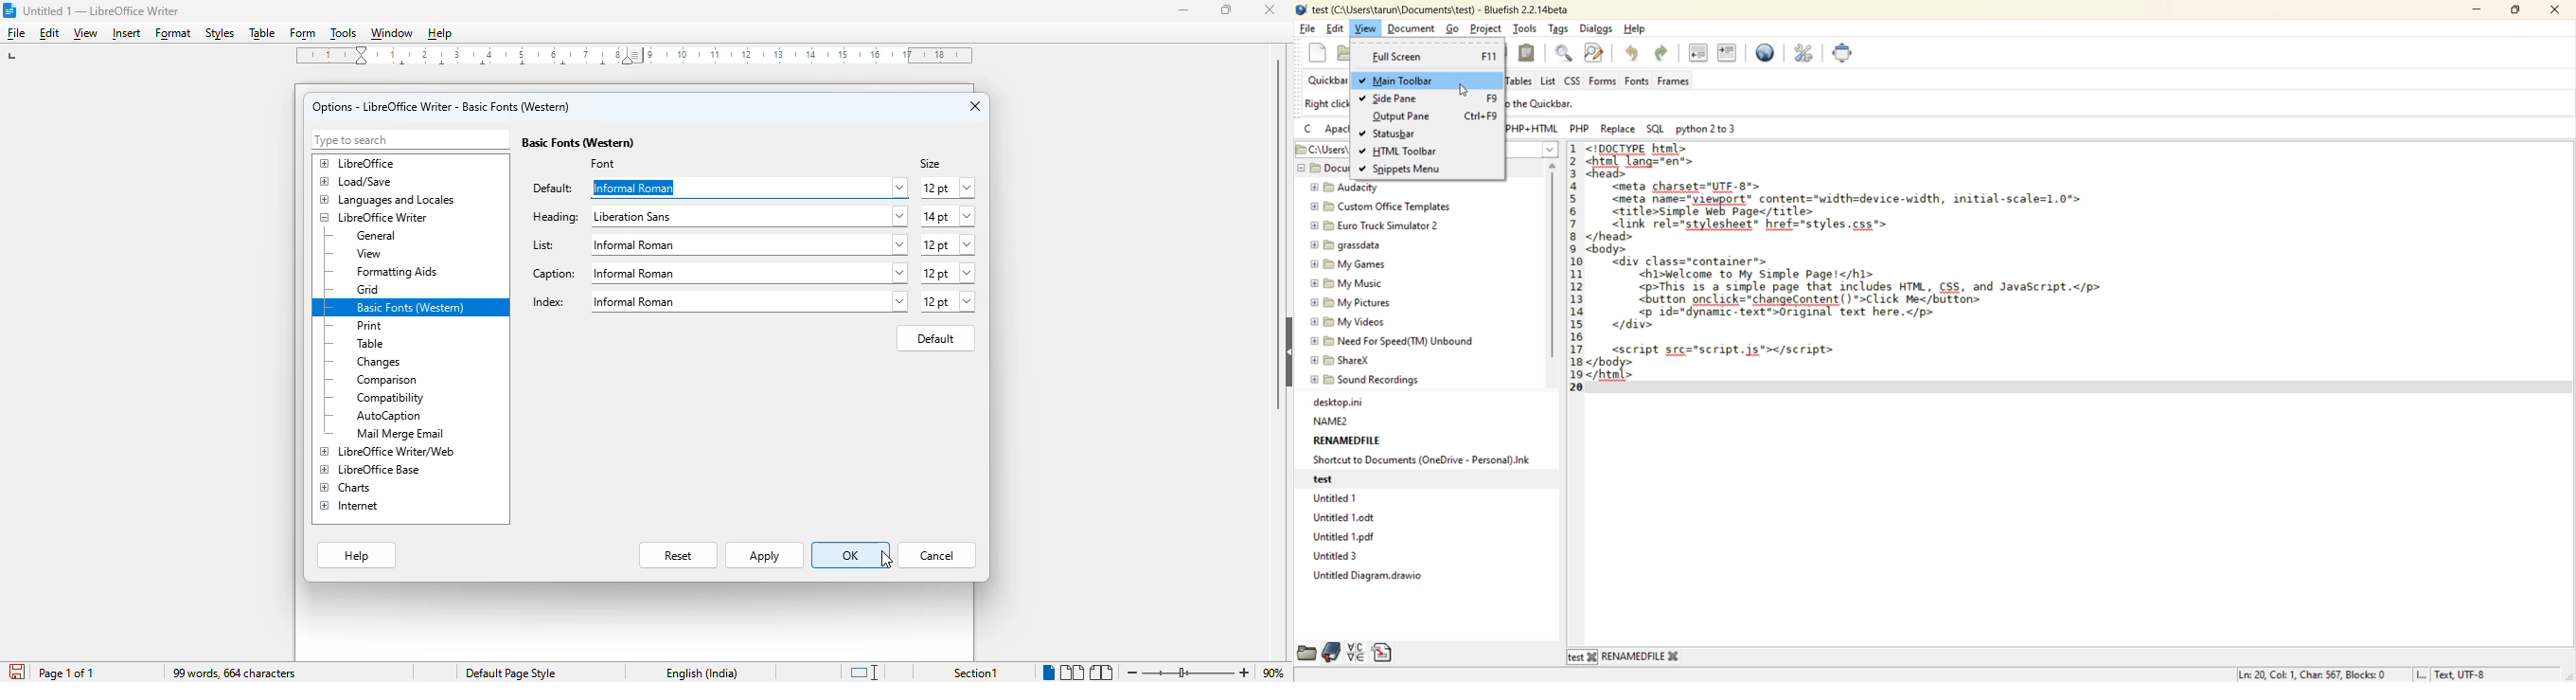  I want to click on tools, so click(343, 35).